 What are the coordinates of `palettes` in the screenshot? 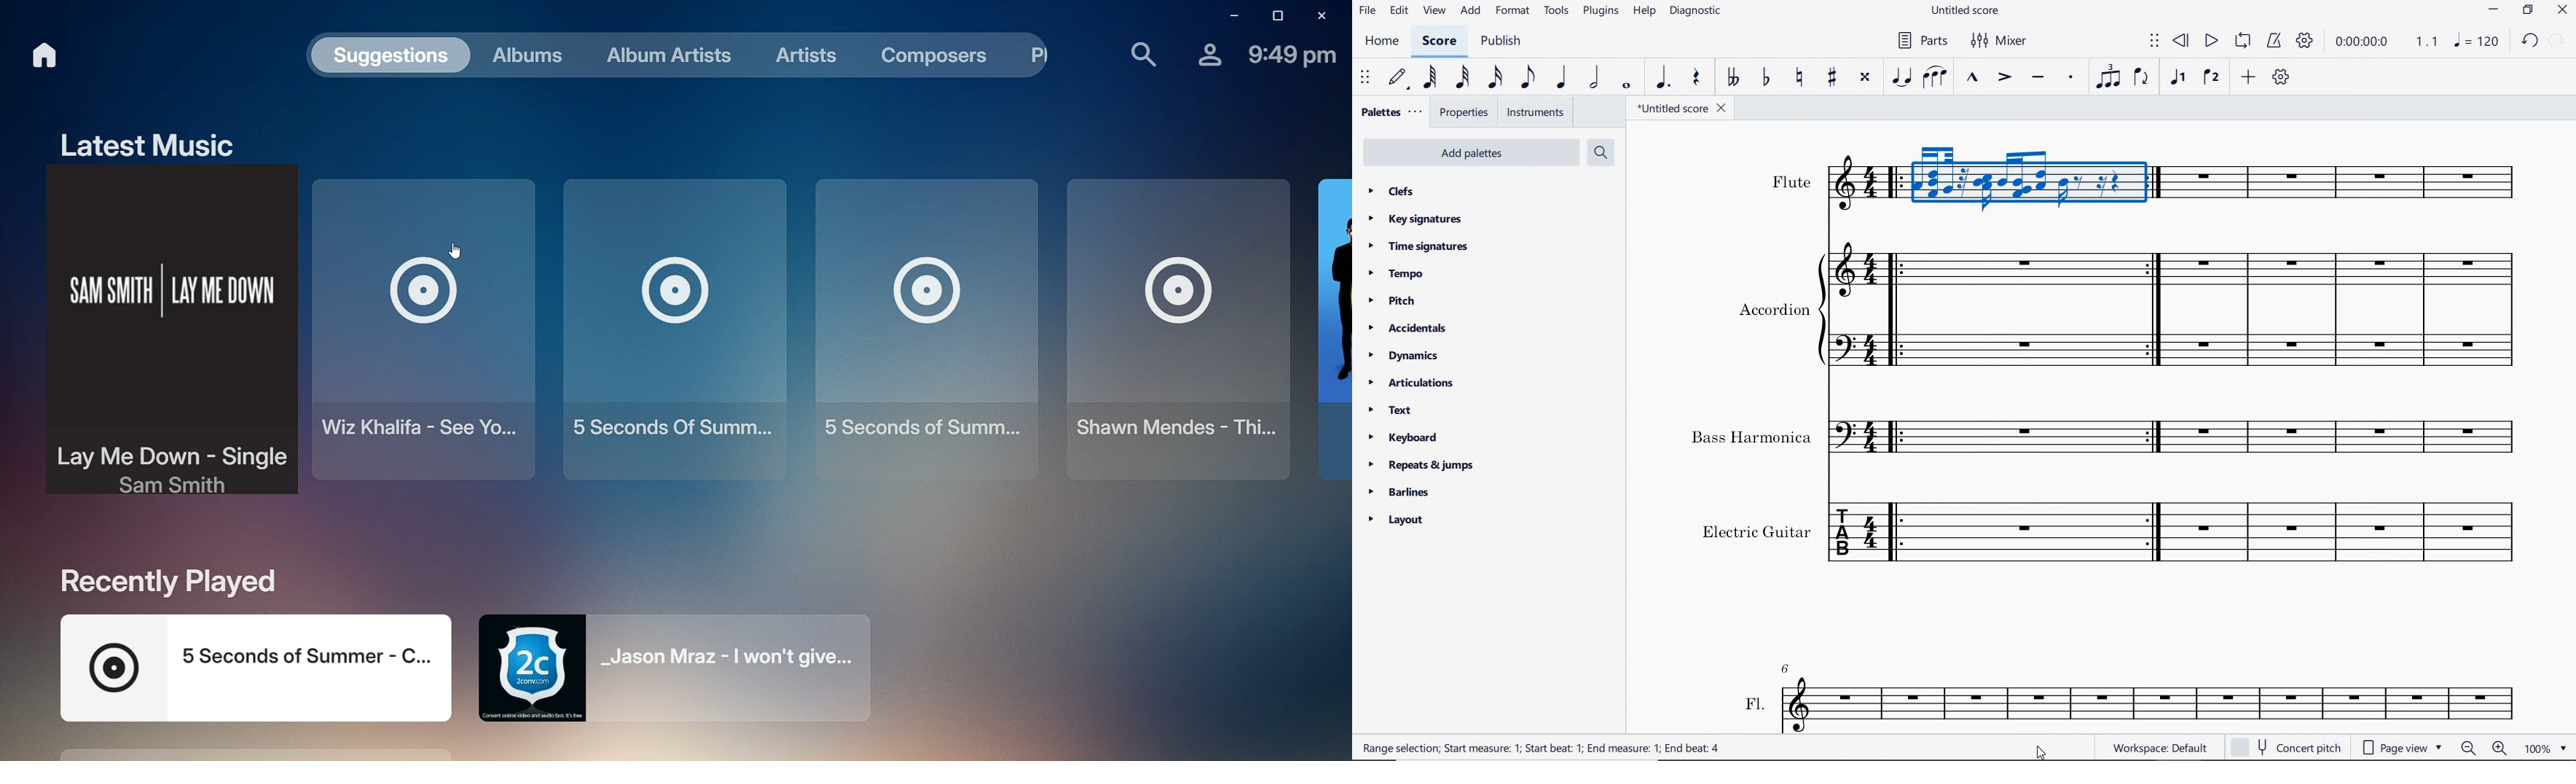 It's located at (1390, 114).